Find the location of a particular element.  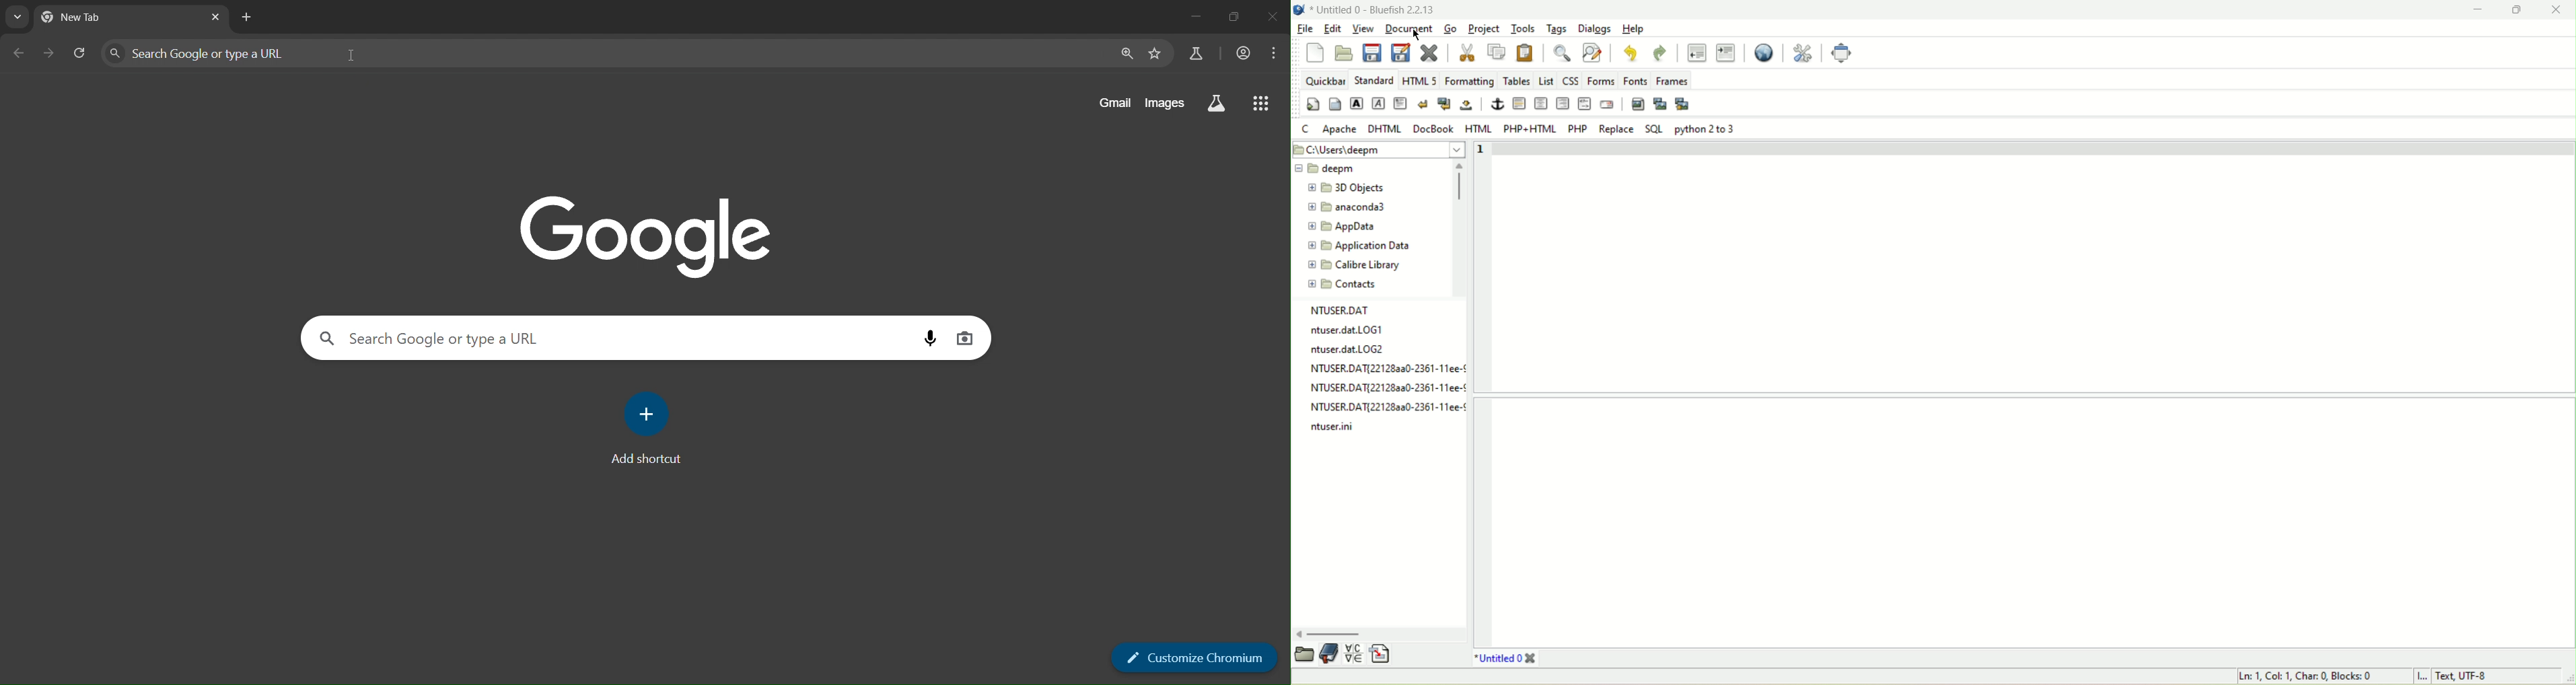

ntuser.dat.LOG2 is located at coordinates (1349, 349).